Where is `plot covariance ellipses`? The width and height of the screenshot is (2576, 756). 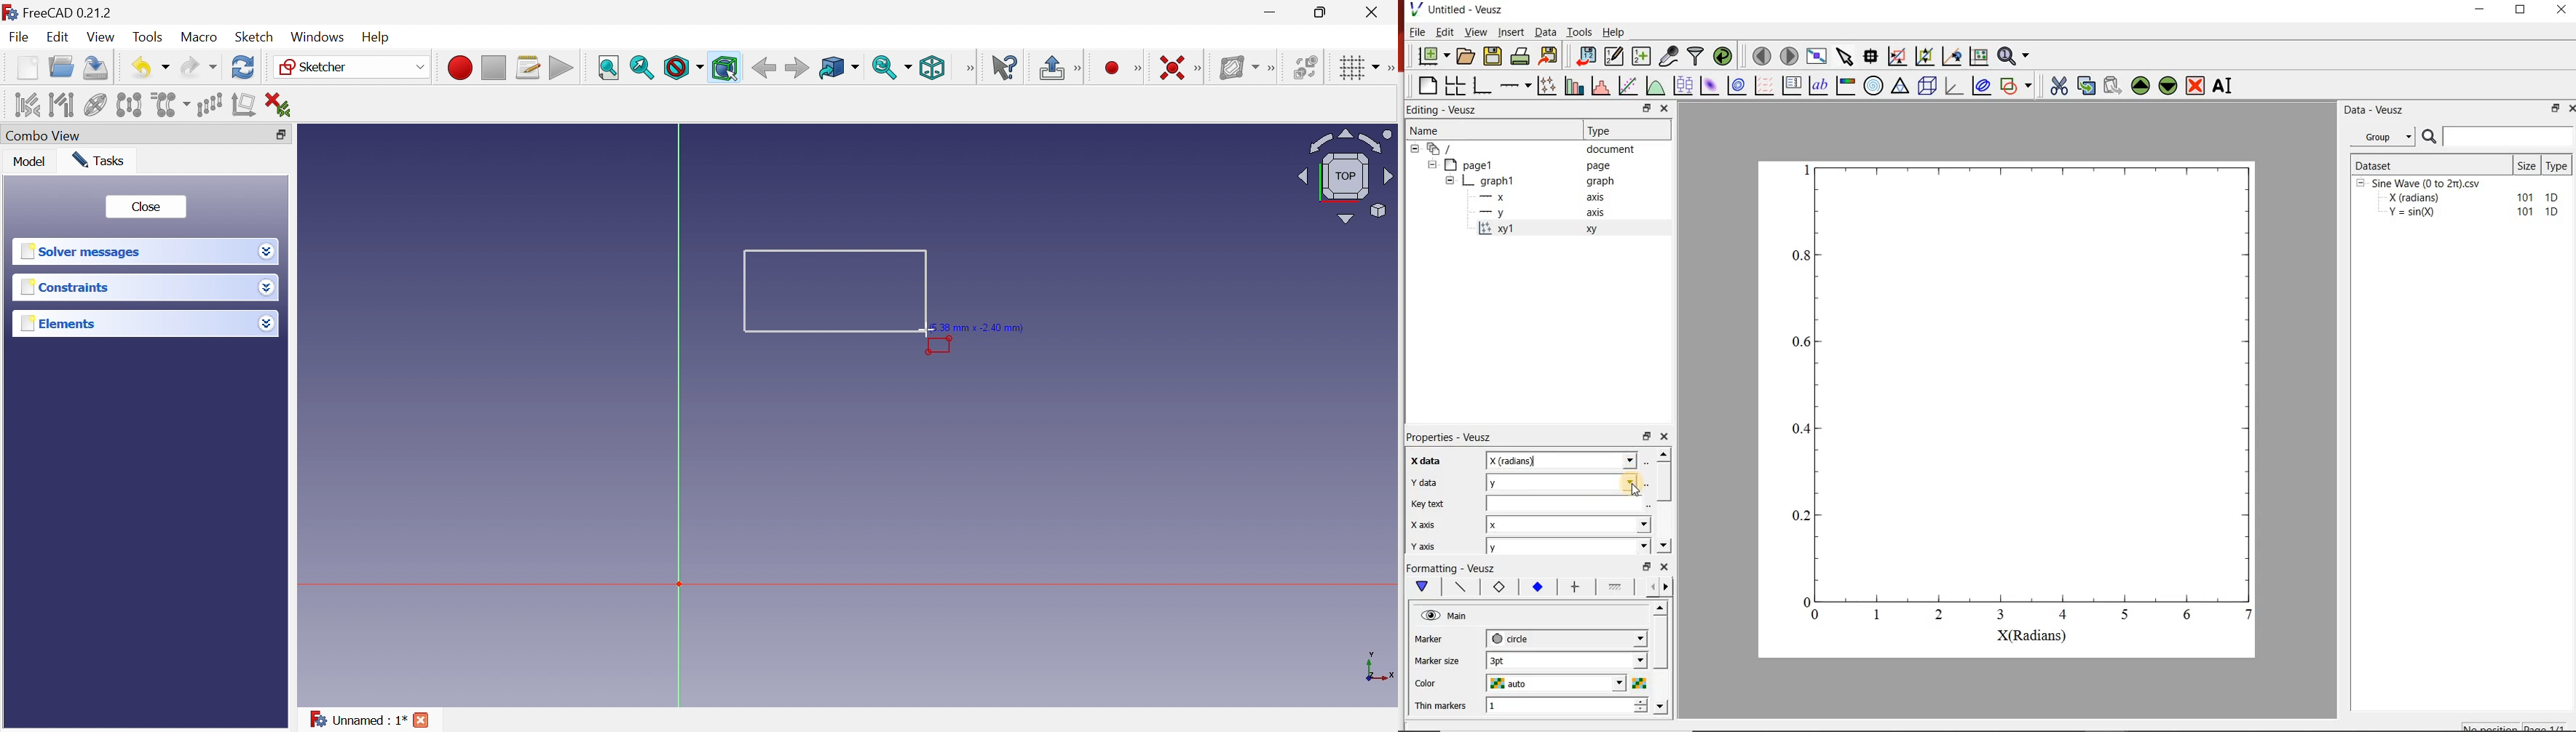 plot covariance ellipses is located at coordinates (1981, 85).